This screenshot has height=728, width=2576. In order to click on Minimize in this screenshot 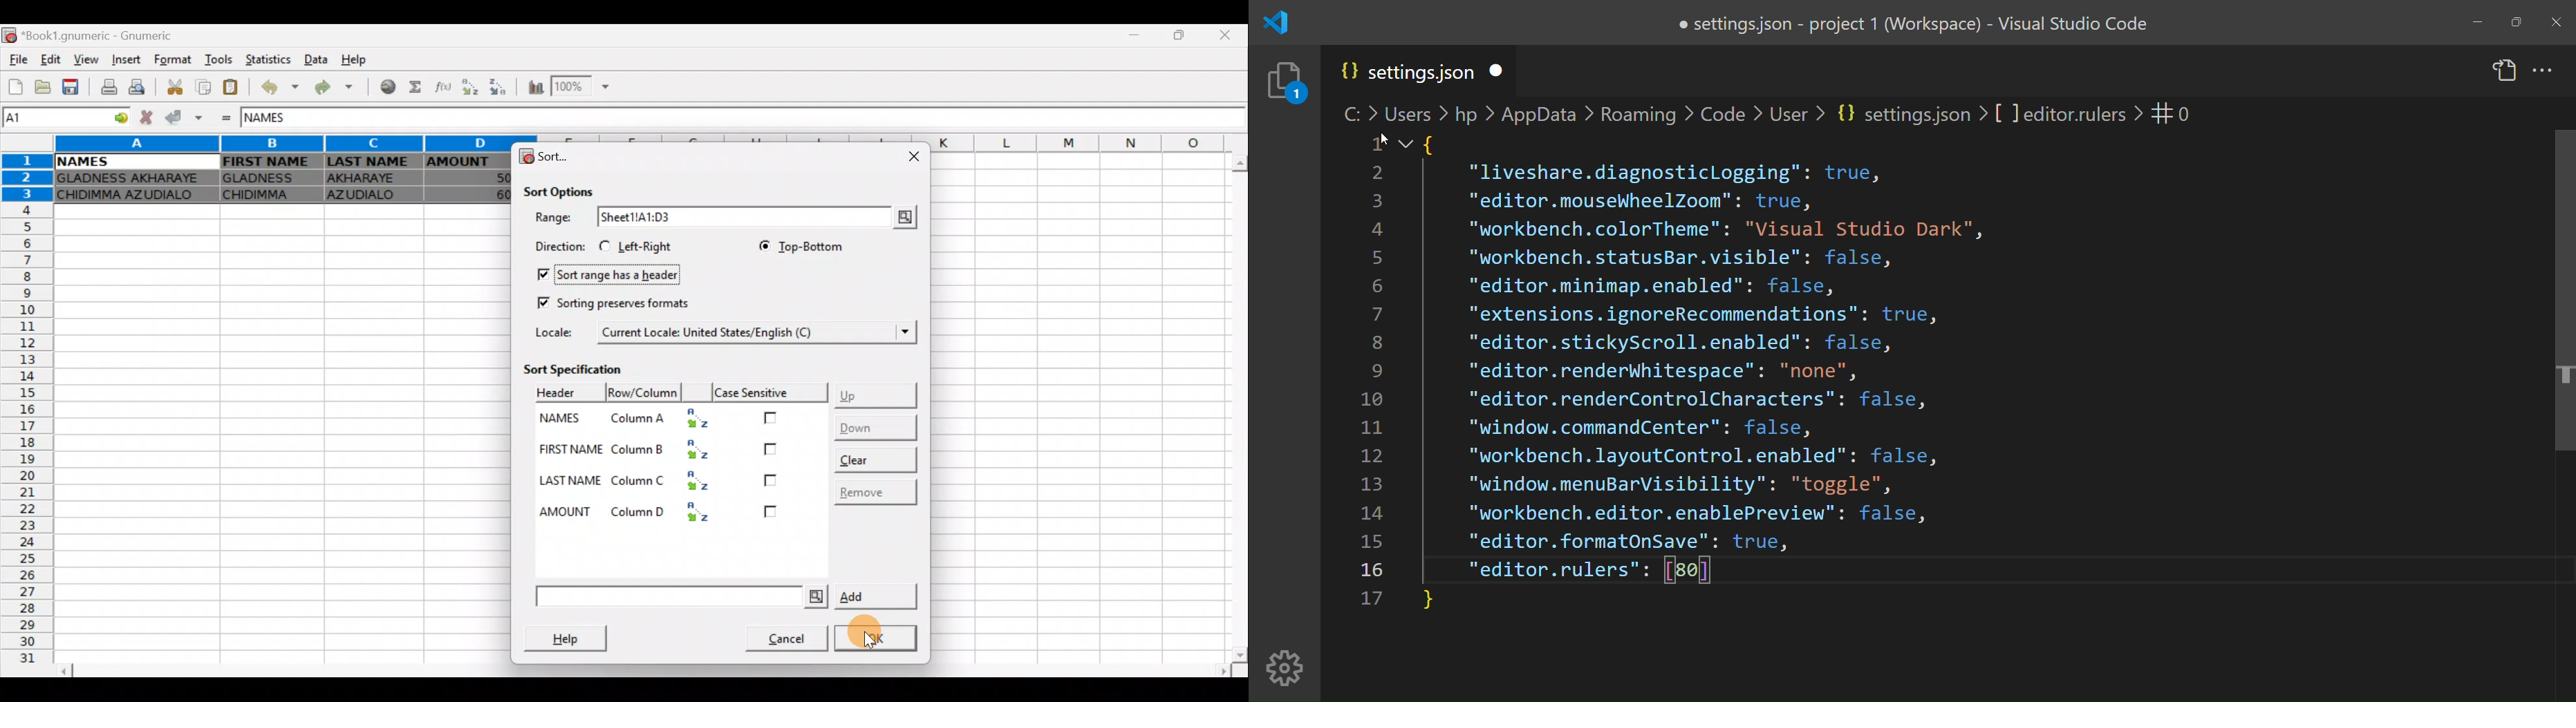, I will do `click(1135, 38)`.